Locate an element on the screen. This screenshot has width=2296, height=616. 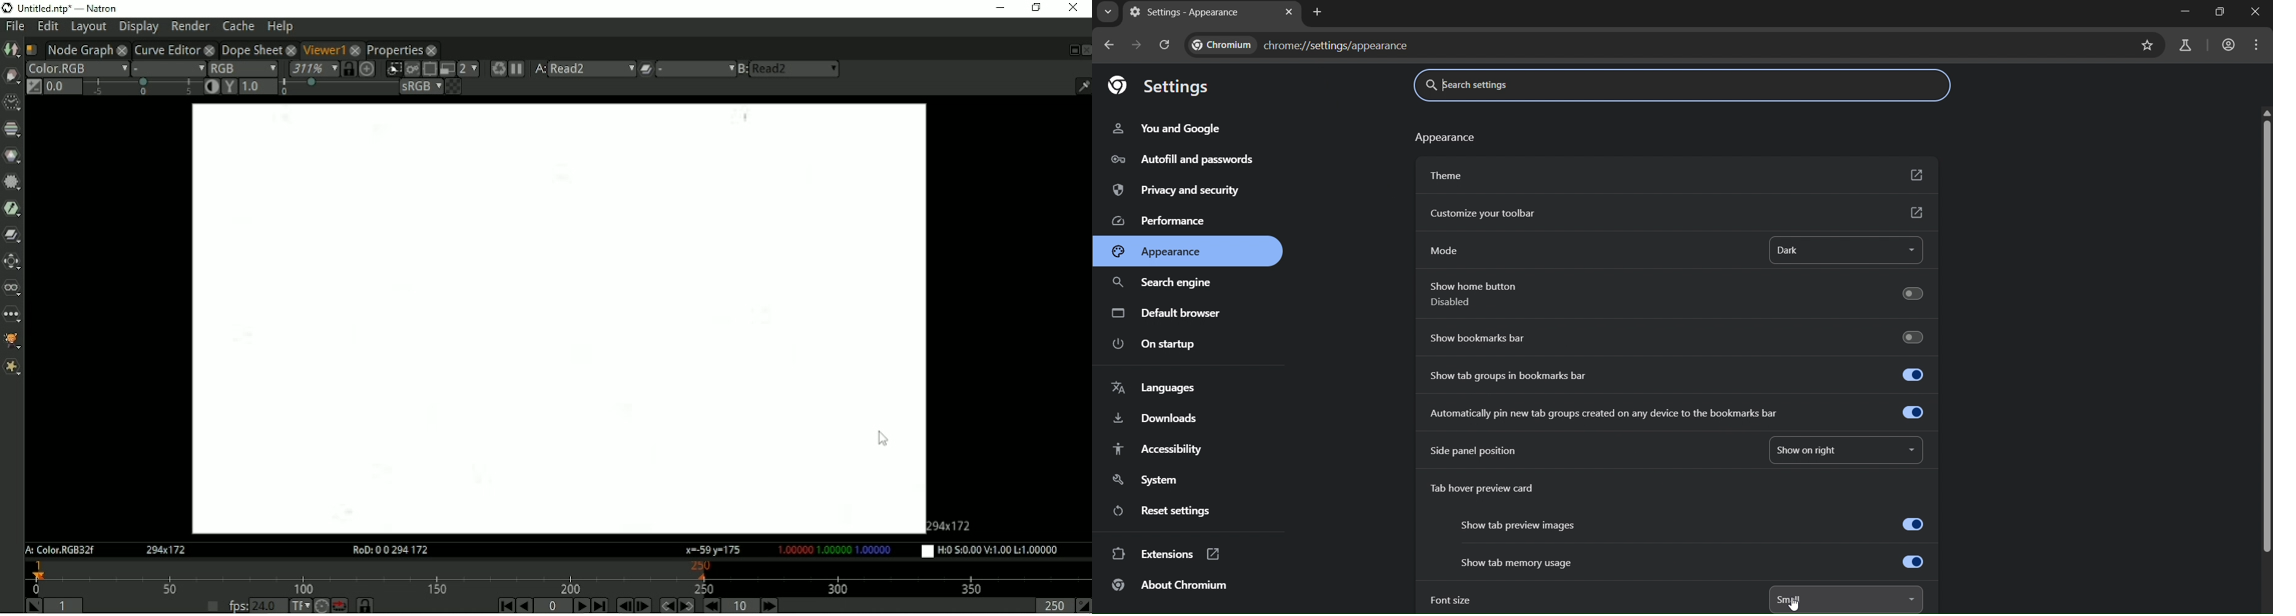
performance is located at coordinates (1157, 222).